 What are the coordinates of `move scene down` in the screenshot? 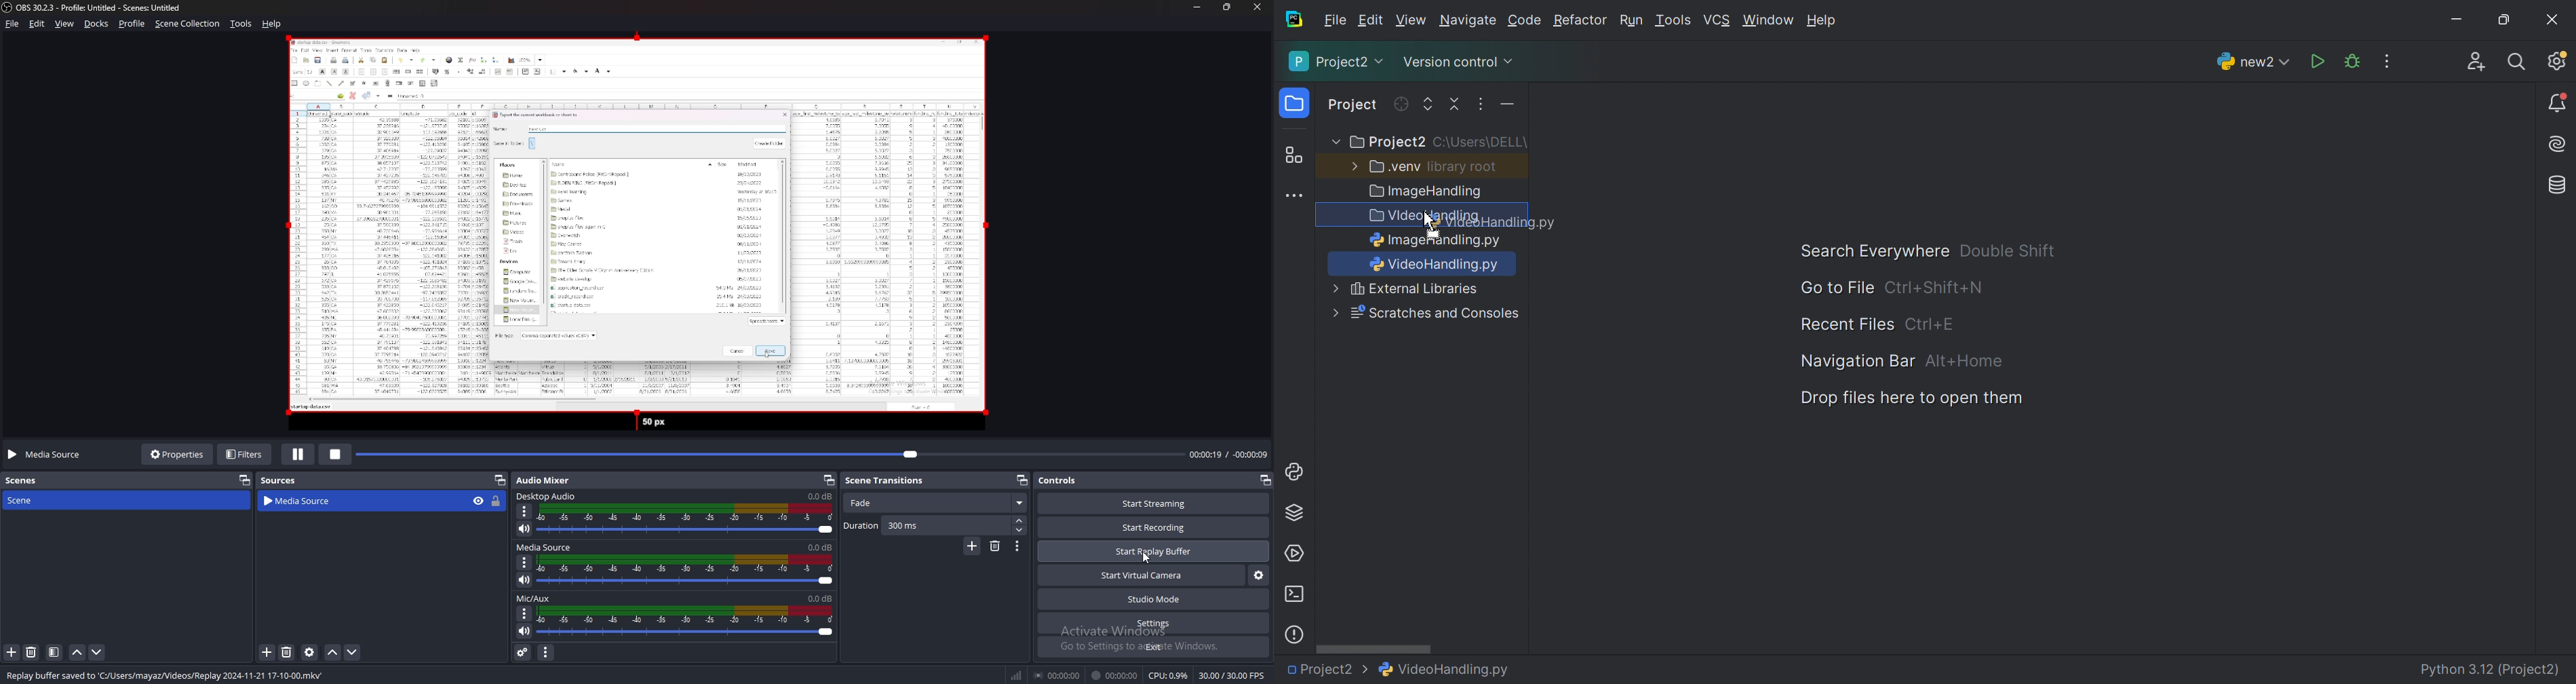 It's located at (96, 653).